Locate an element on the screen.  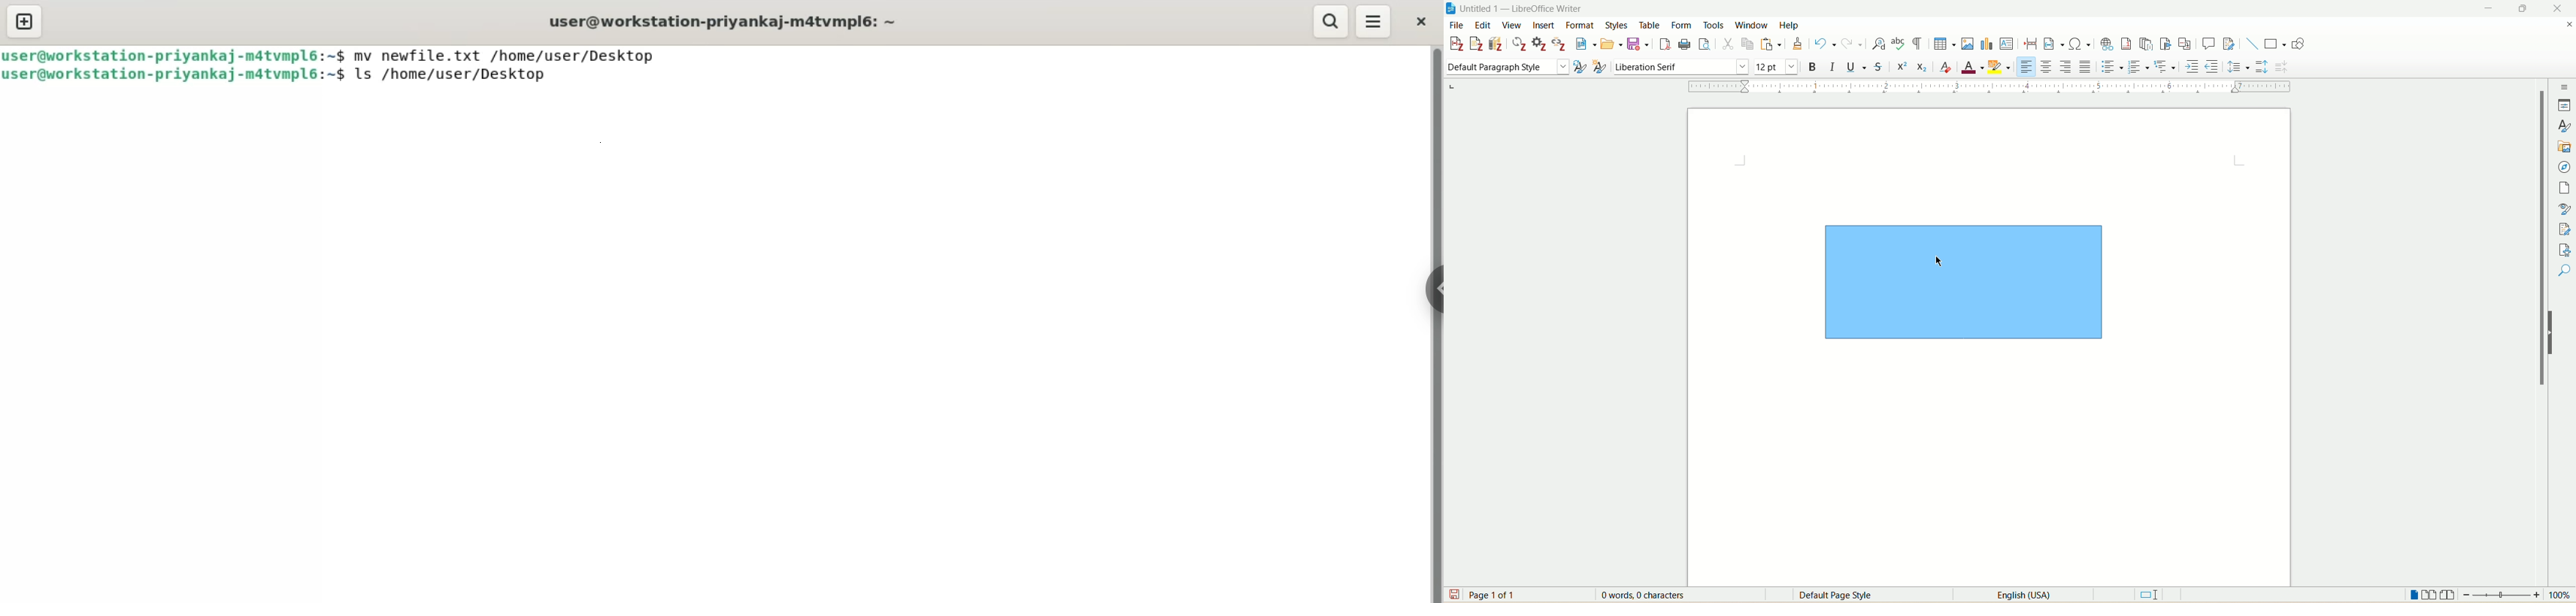
insert footnote is located at coordinates (2126, 44).